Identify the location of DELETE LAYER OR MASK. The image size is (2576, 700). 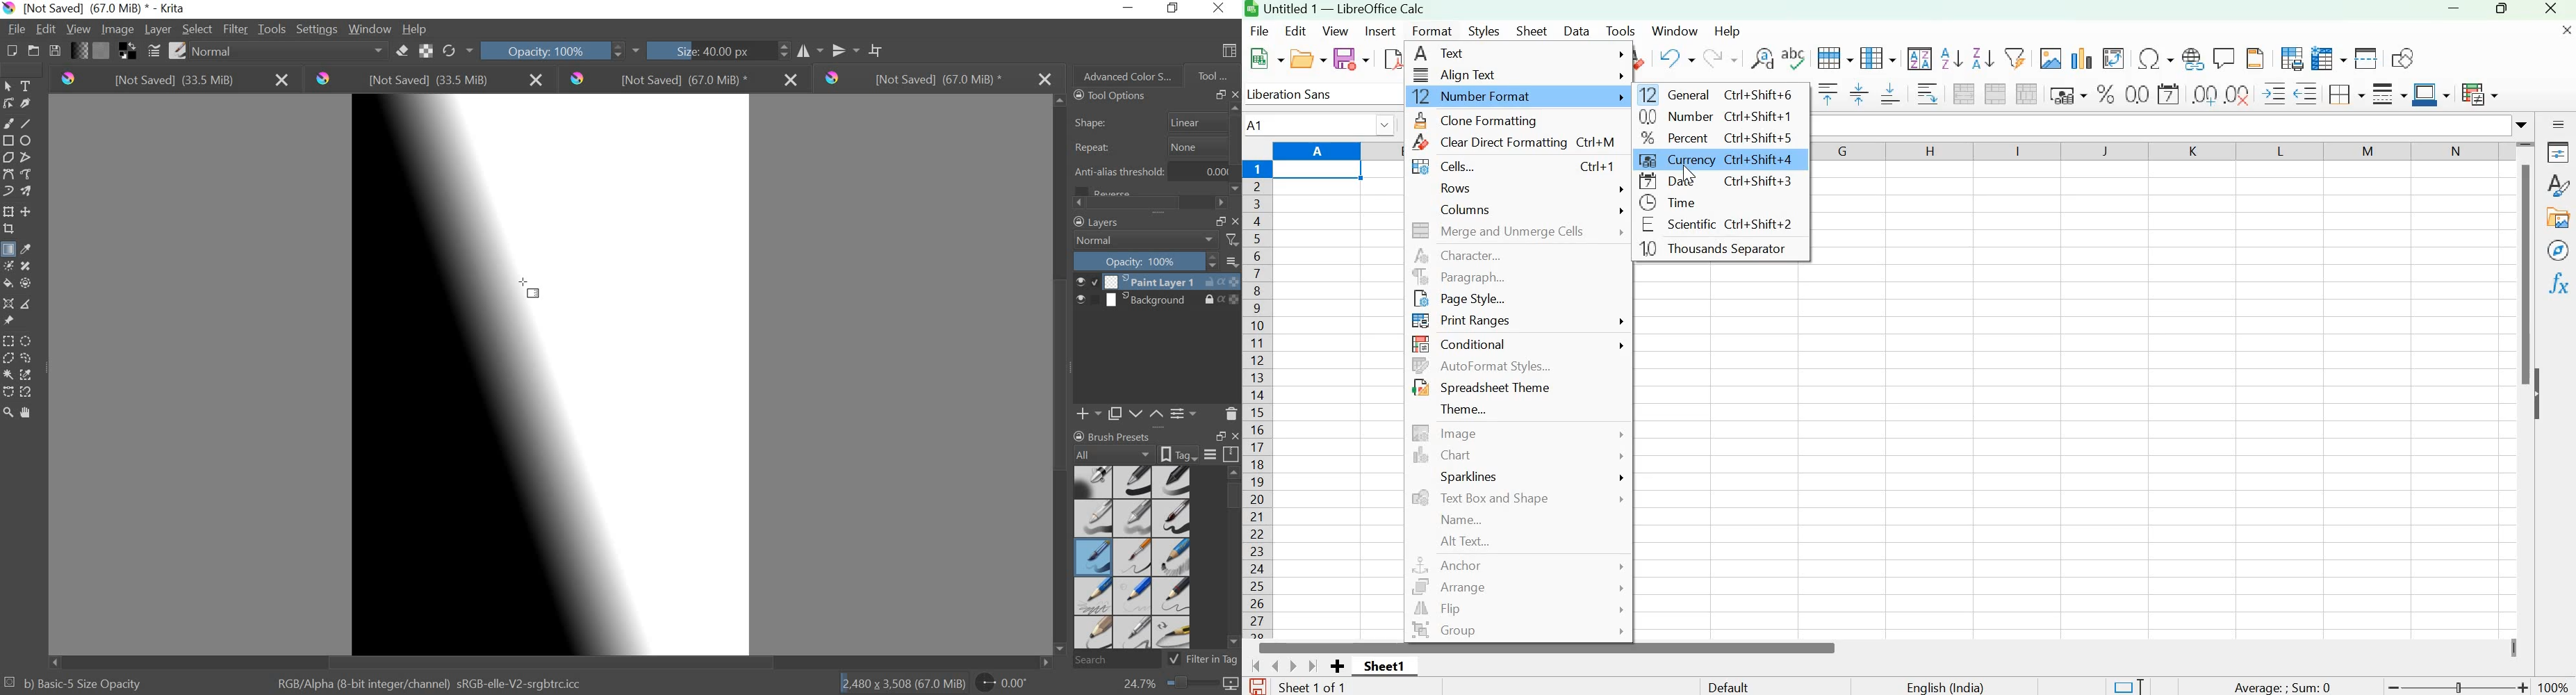
(1231, 414).